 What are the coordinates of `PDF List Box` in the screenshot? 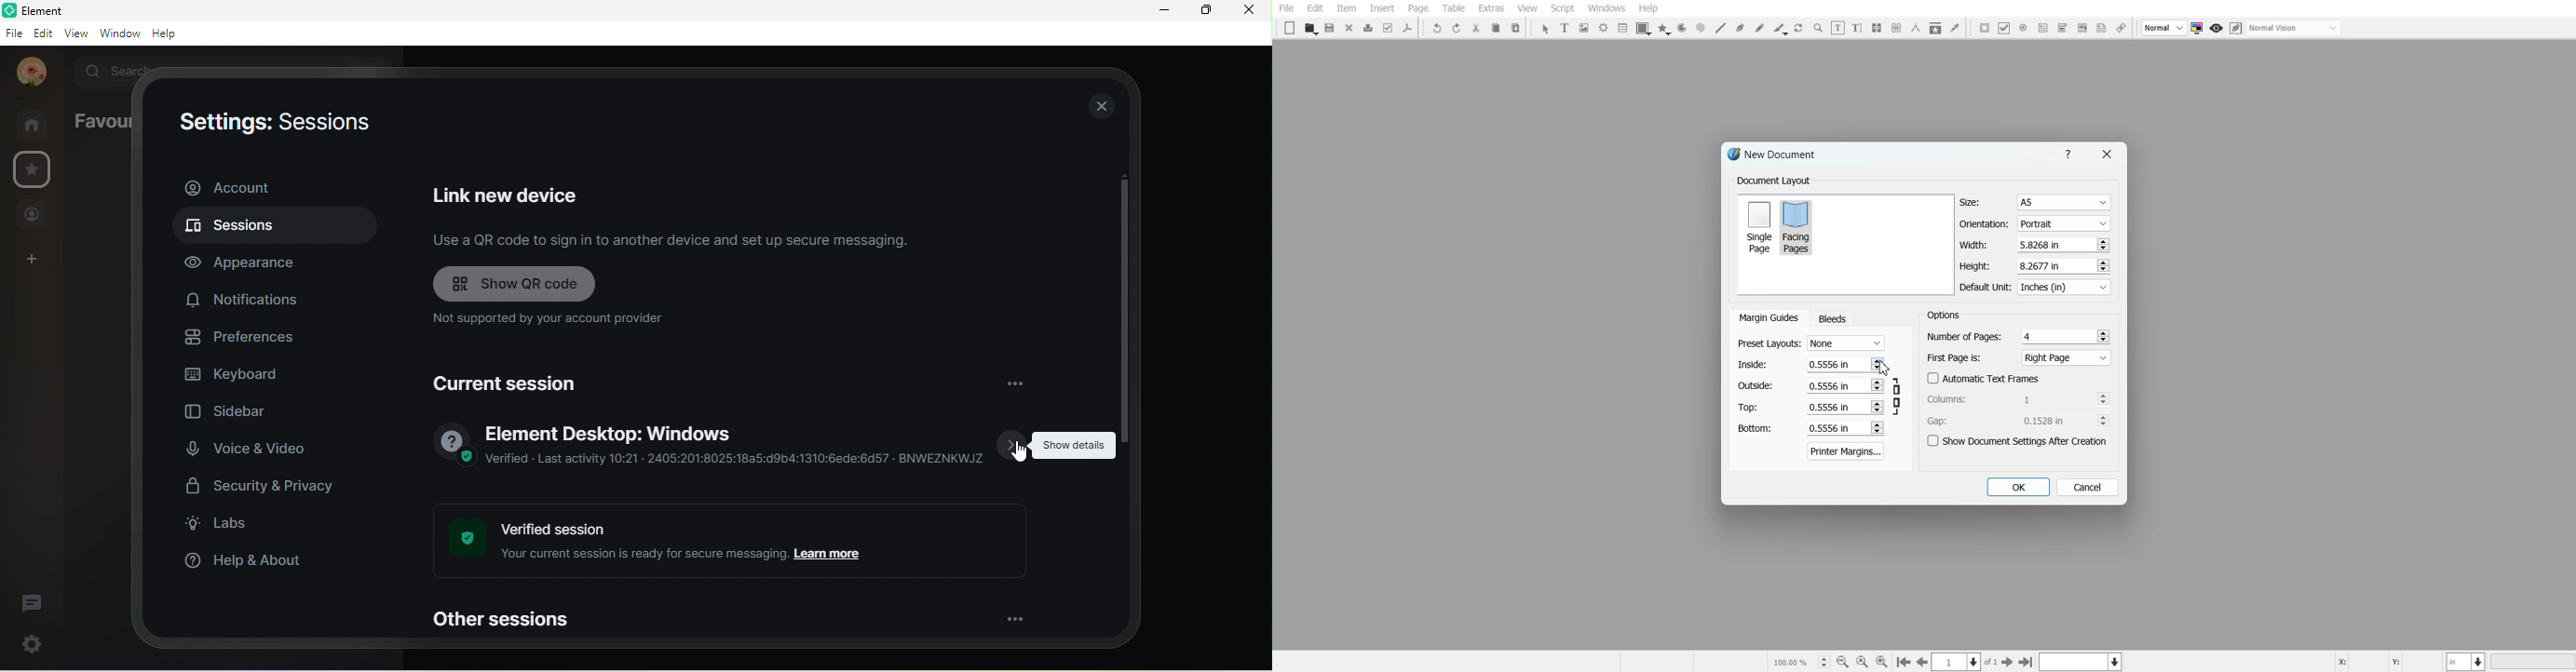 It's located at (2082, 29).